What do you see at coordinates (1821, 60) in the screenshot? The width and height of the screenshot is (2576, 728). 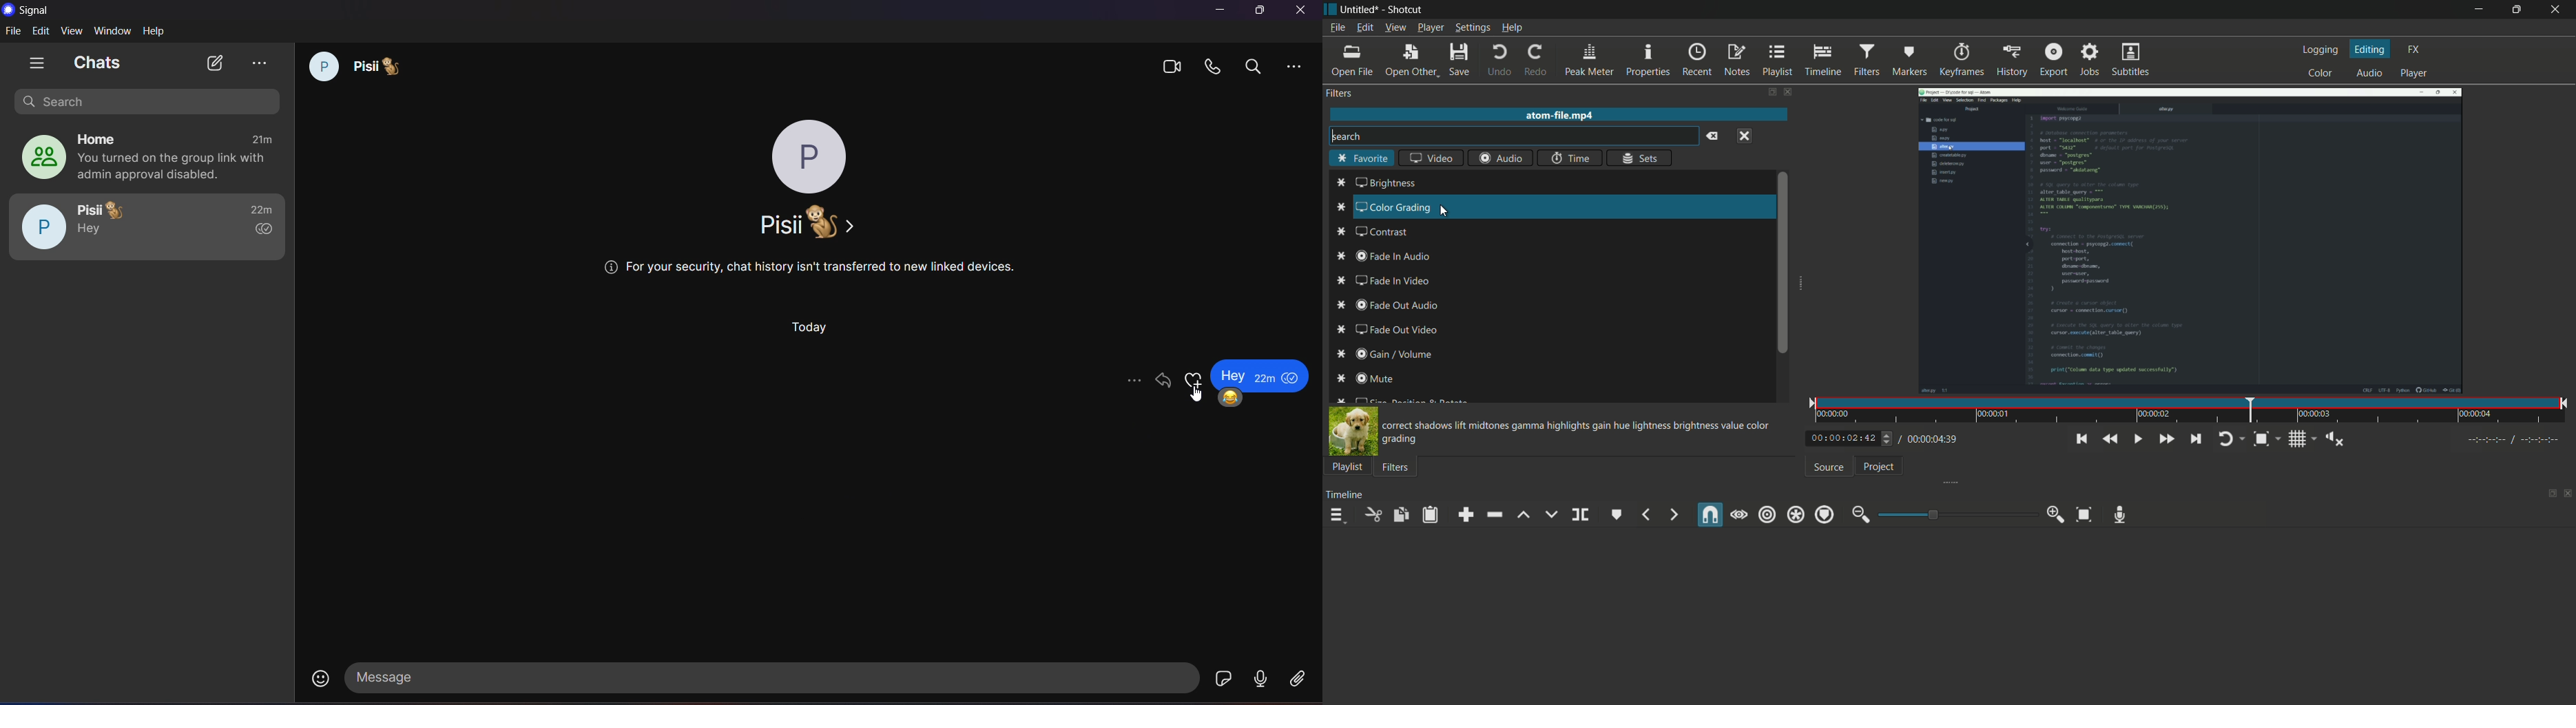 I see `timeline` at bounding box center [1821, 60].